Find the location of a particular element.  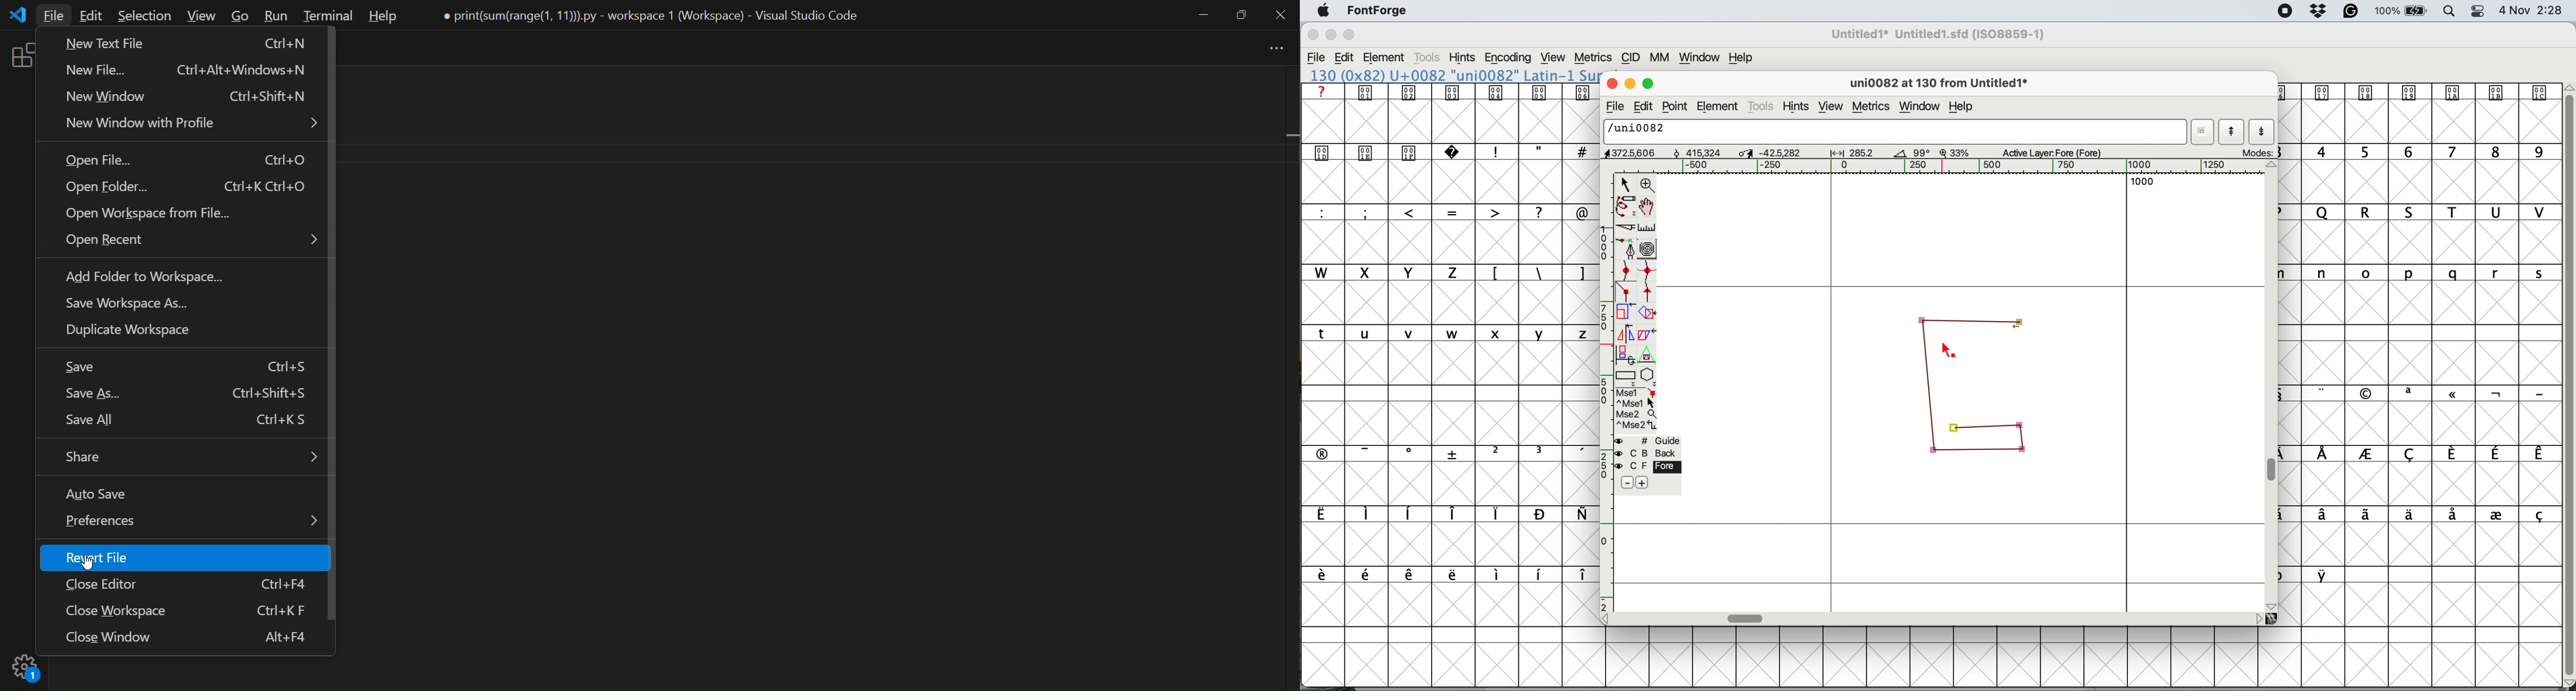

font name is located at coordinates (1452, 75).